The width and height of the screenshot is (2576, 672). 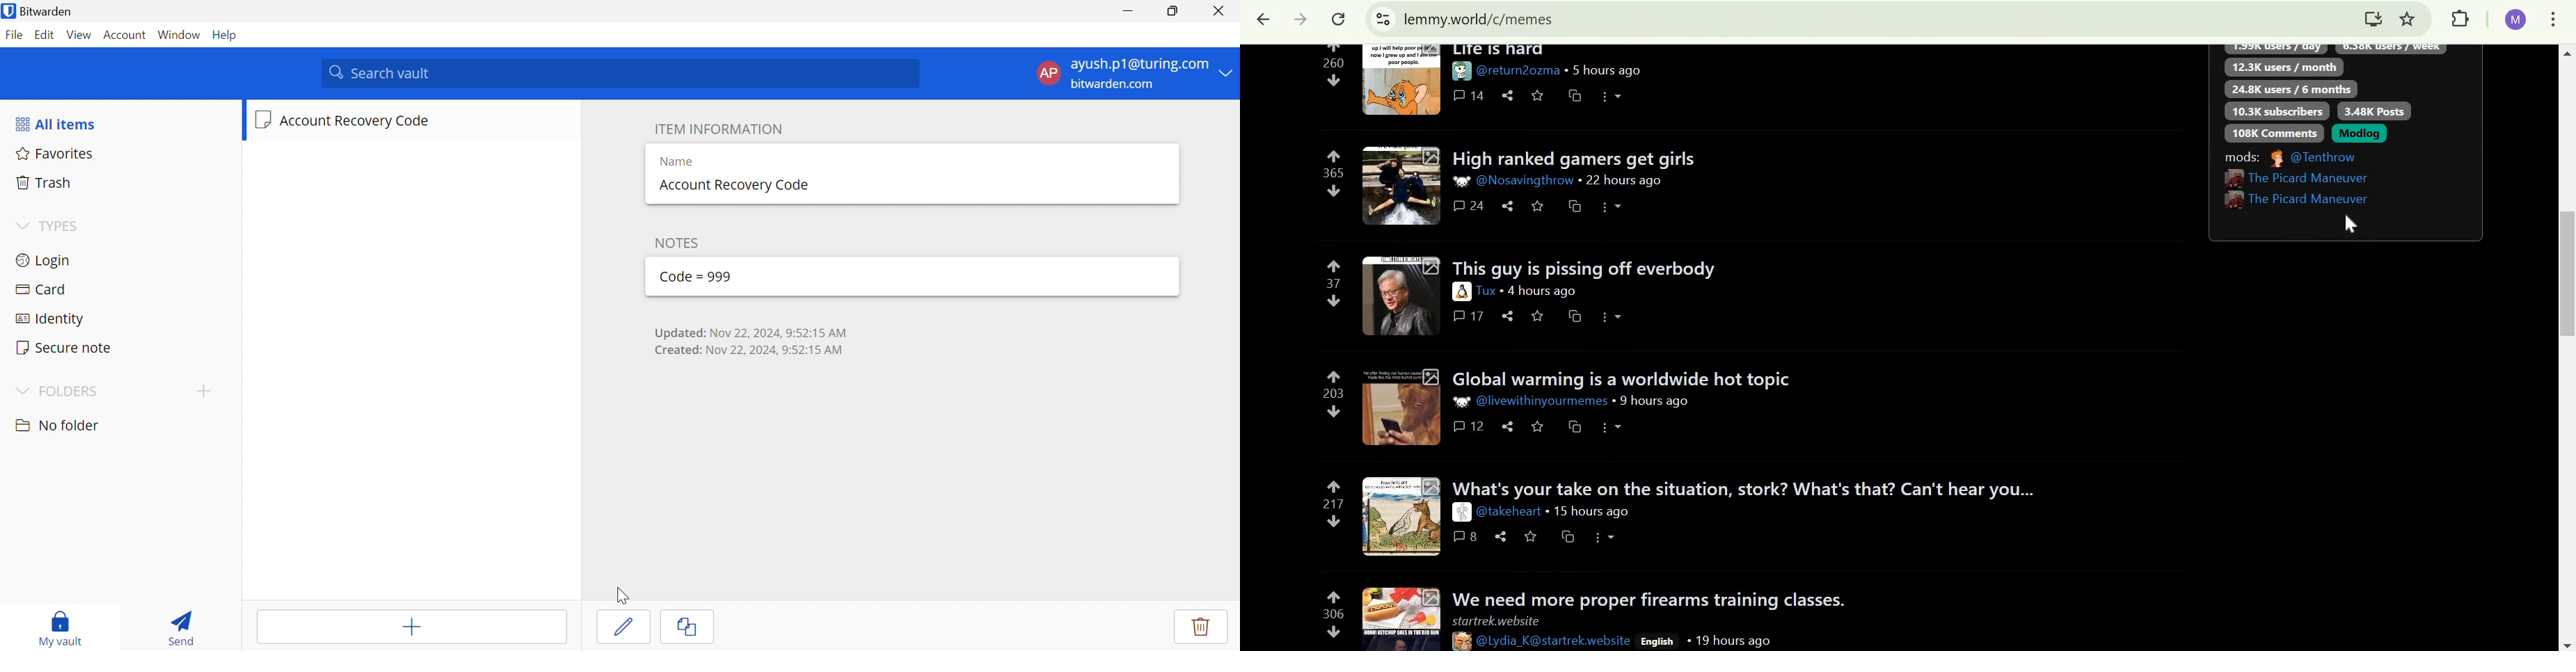 I want to click on Edit, so click(x=45, y=34).